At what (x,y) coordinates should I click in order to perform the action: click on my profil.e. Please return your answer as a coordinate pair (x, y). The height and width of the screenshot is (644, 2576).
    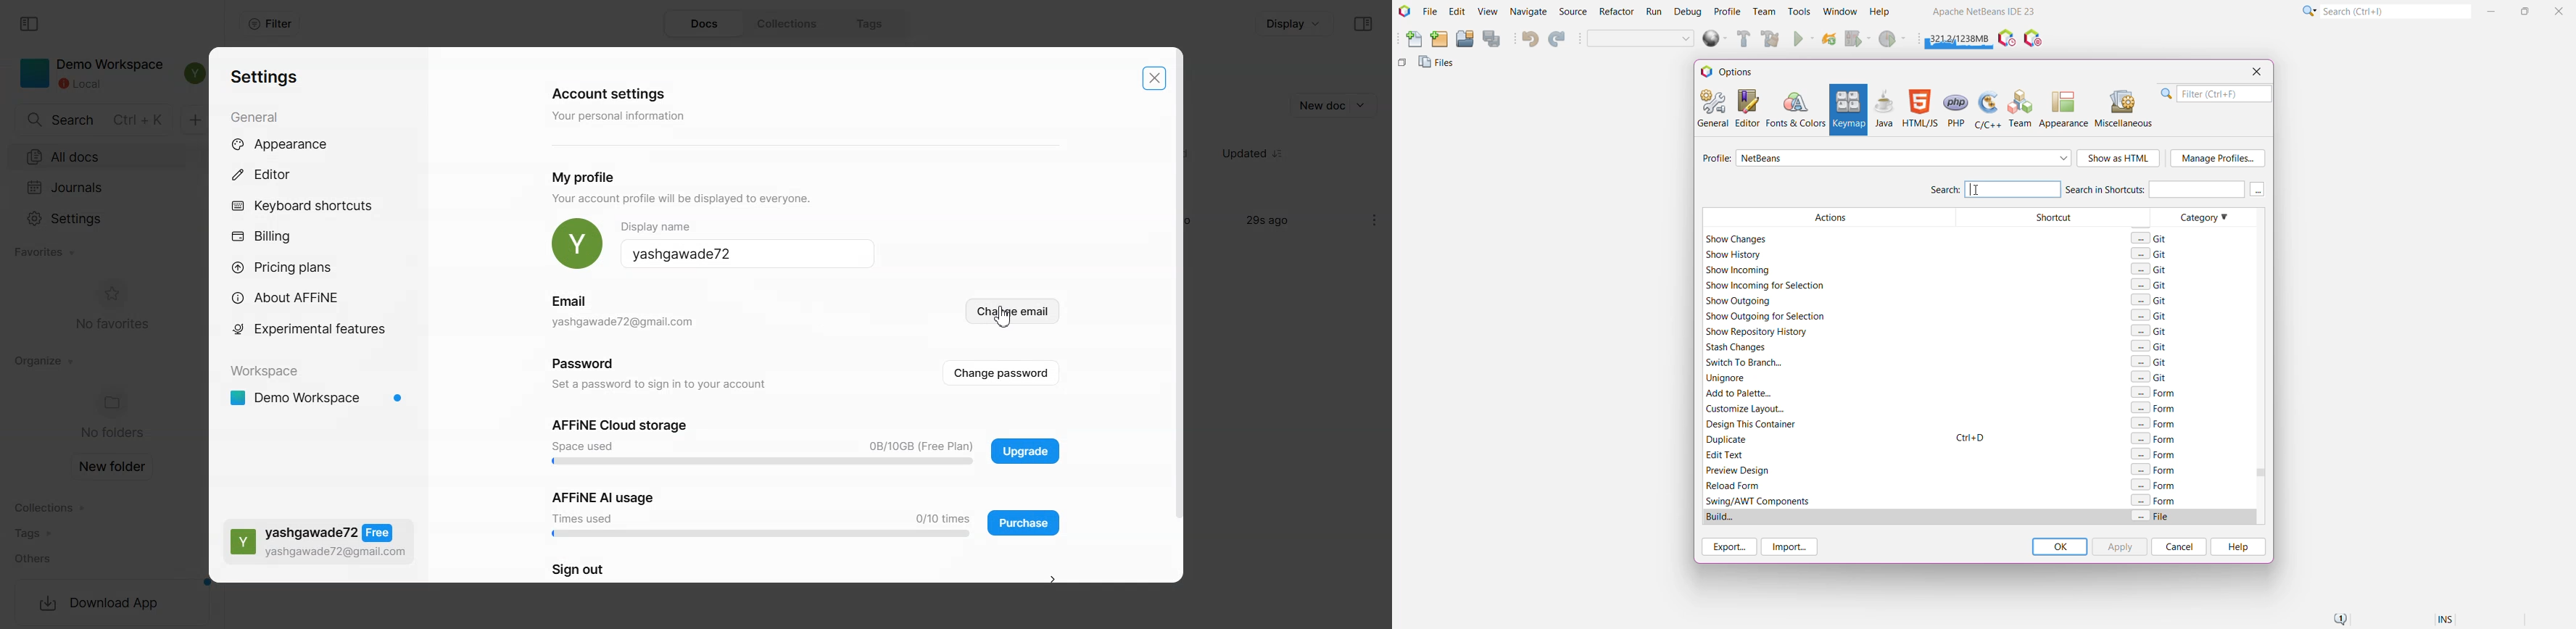
    Looking at the image, I should click on (584, 180).